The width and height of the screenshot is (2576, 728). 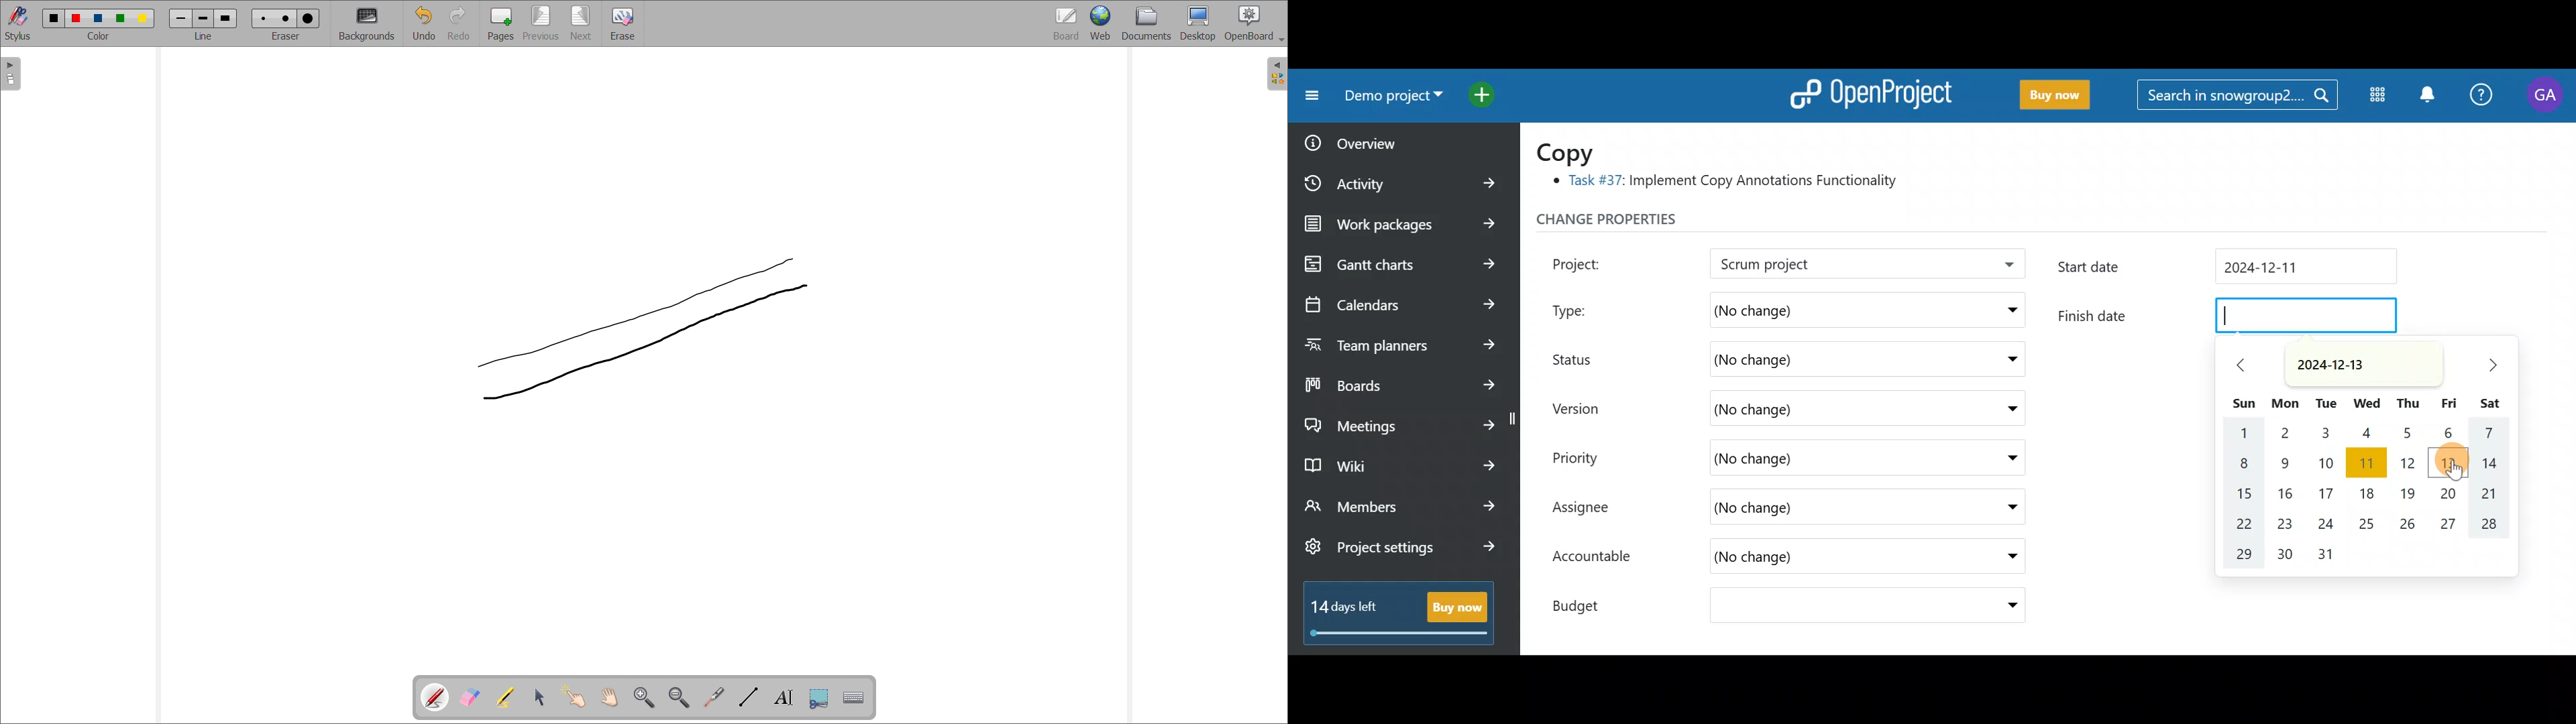 What do you see at coordinates (1485, 92) in the screenshot?
I see `Open quick add menu` at bounding box center [1485, 92].